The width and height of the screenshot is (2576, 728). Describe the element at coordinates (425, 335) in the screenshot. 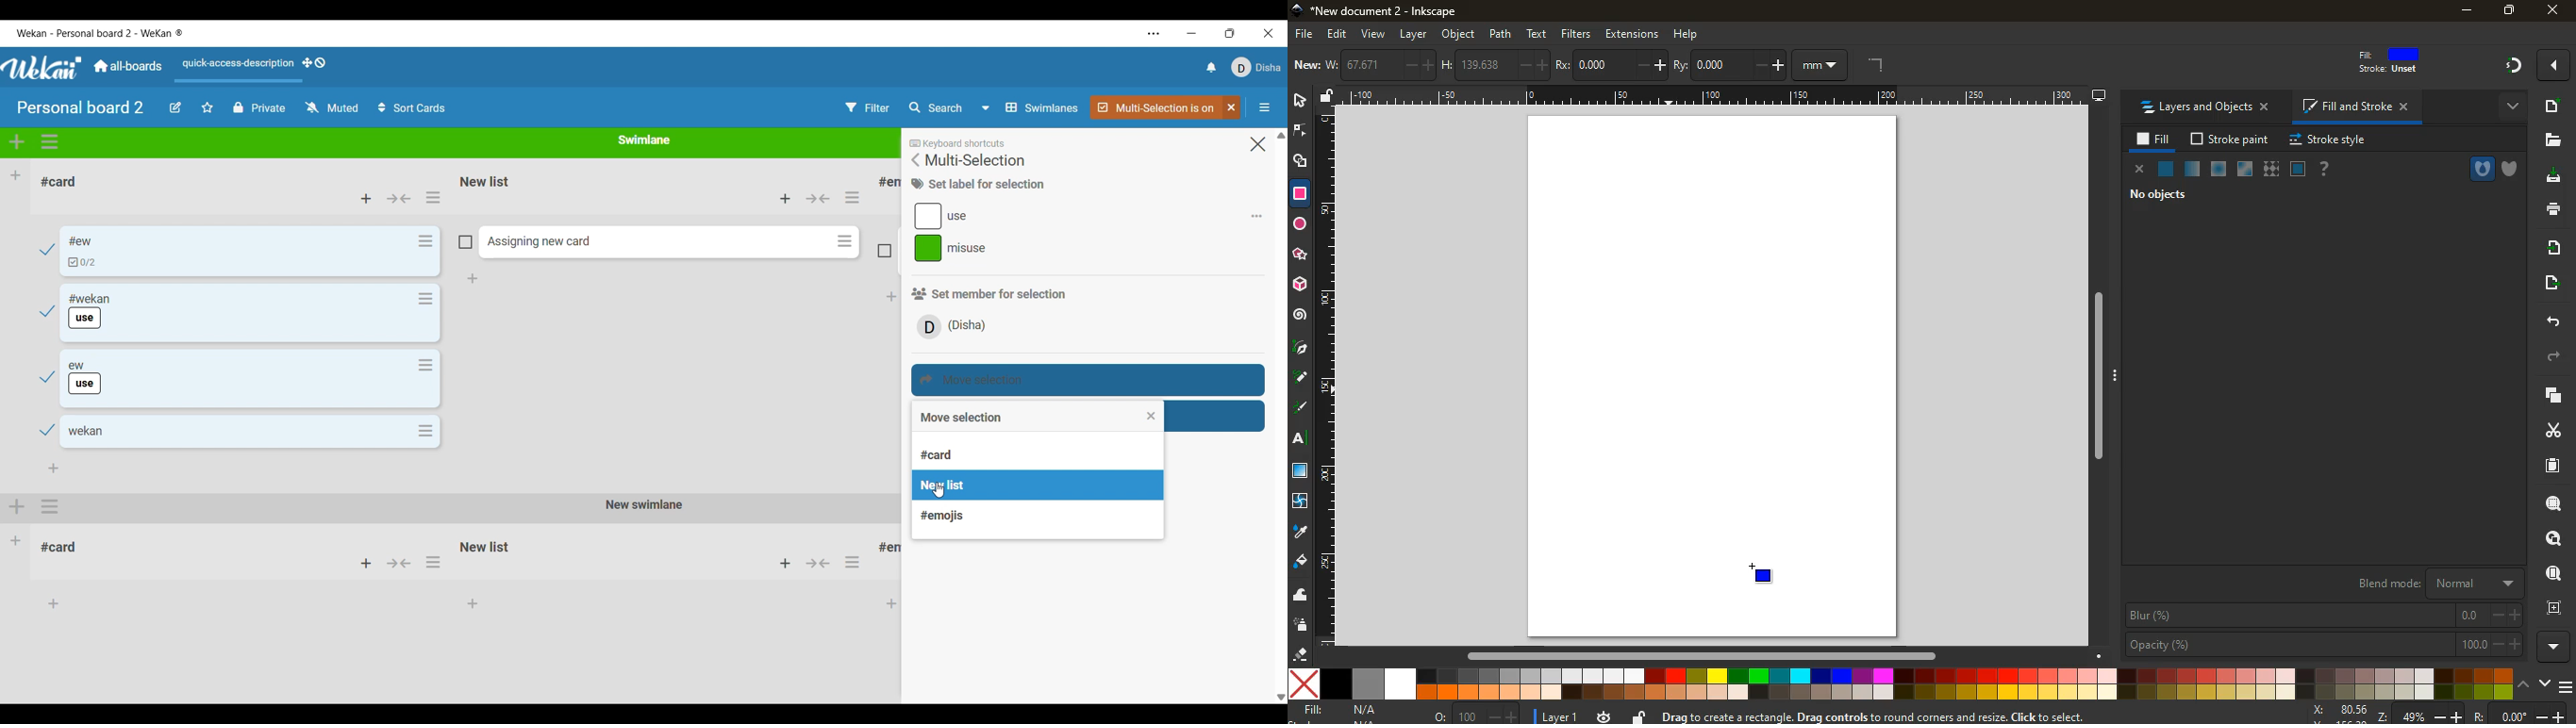

I see `Card actions for respective card in the list` at that location.